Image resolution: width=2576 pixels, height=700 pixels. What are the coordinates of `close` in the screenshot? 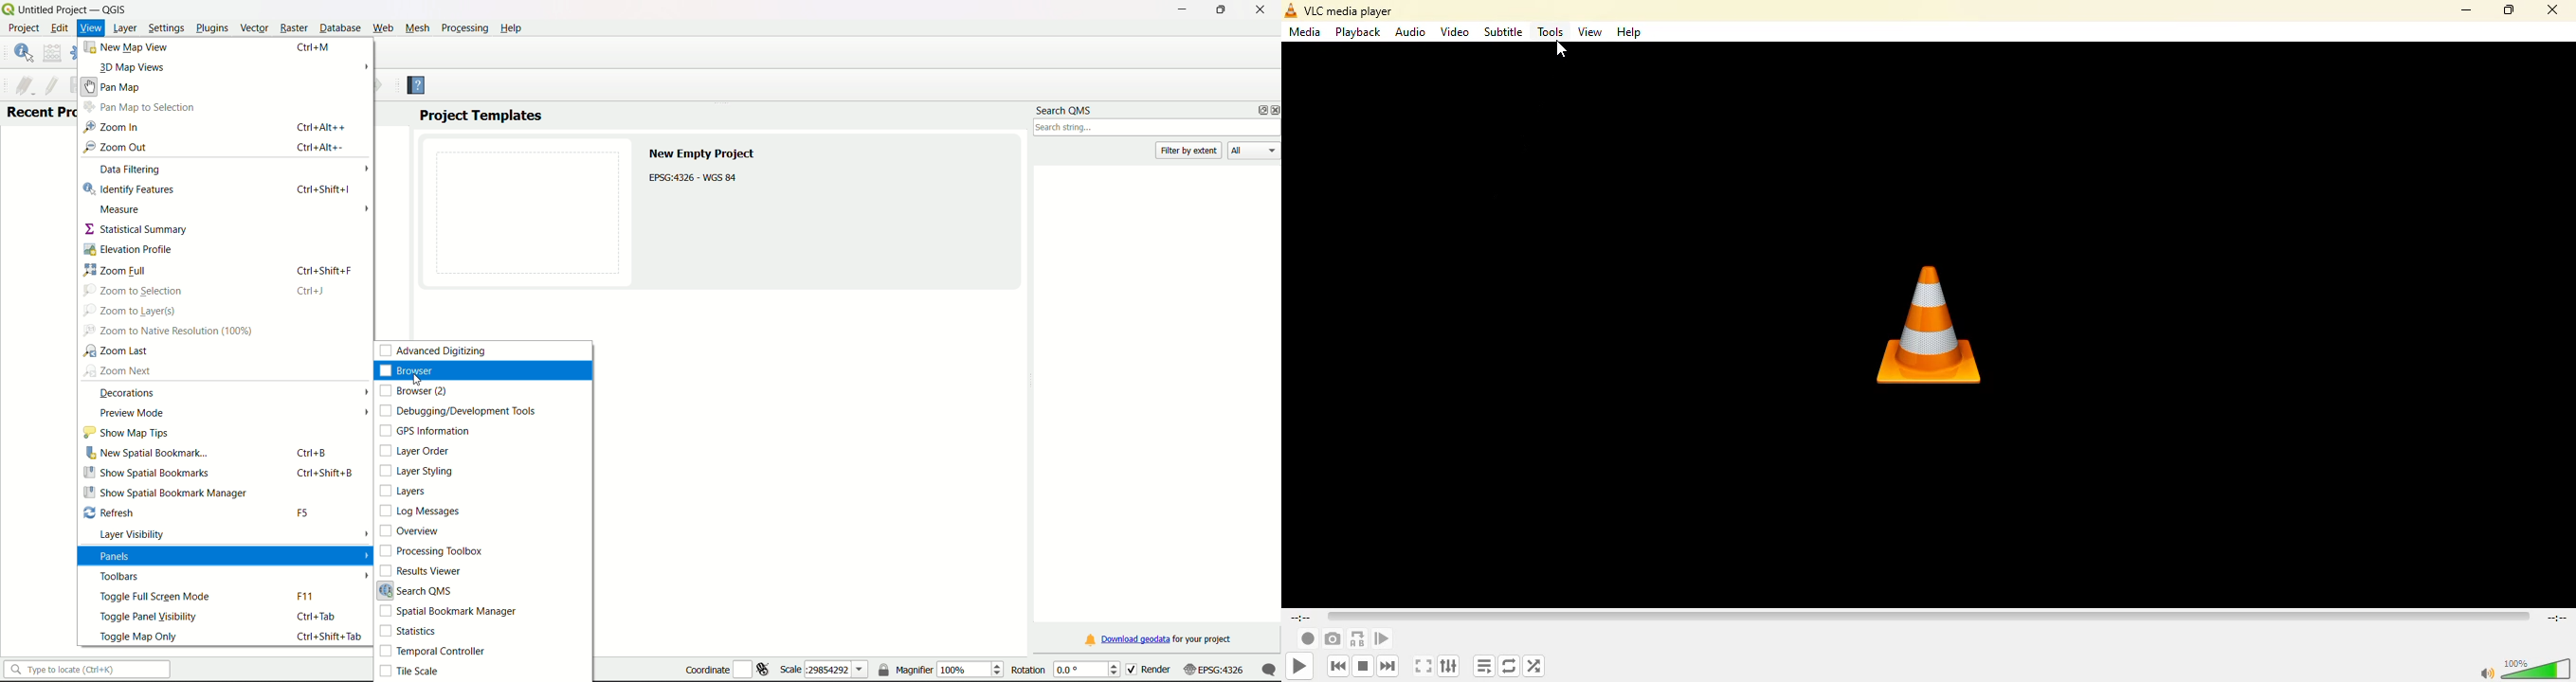 It's located at (1260, 9).